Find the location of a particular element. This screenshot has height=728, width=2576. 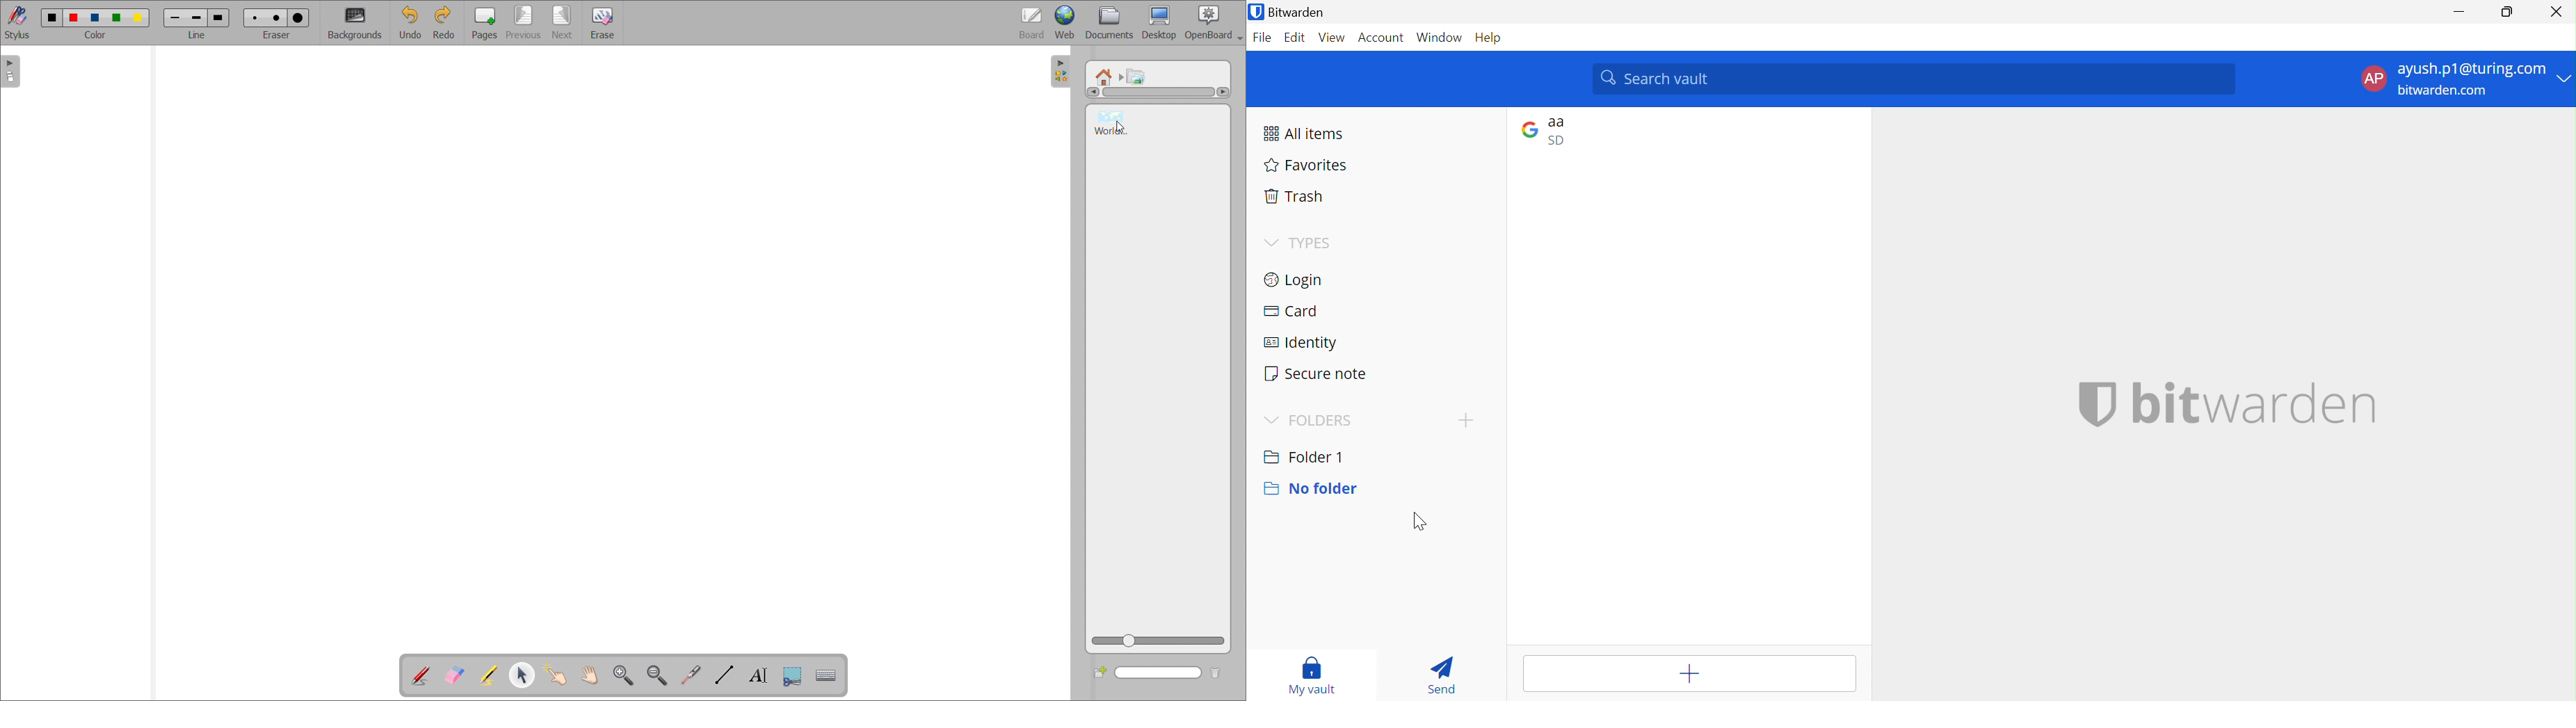

interact with items is located at coordinates (556, 674).